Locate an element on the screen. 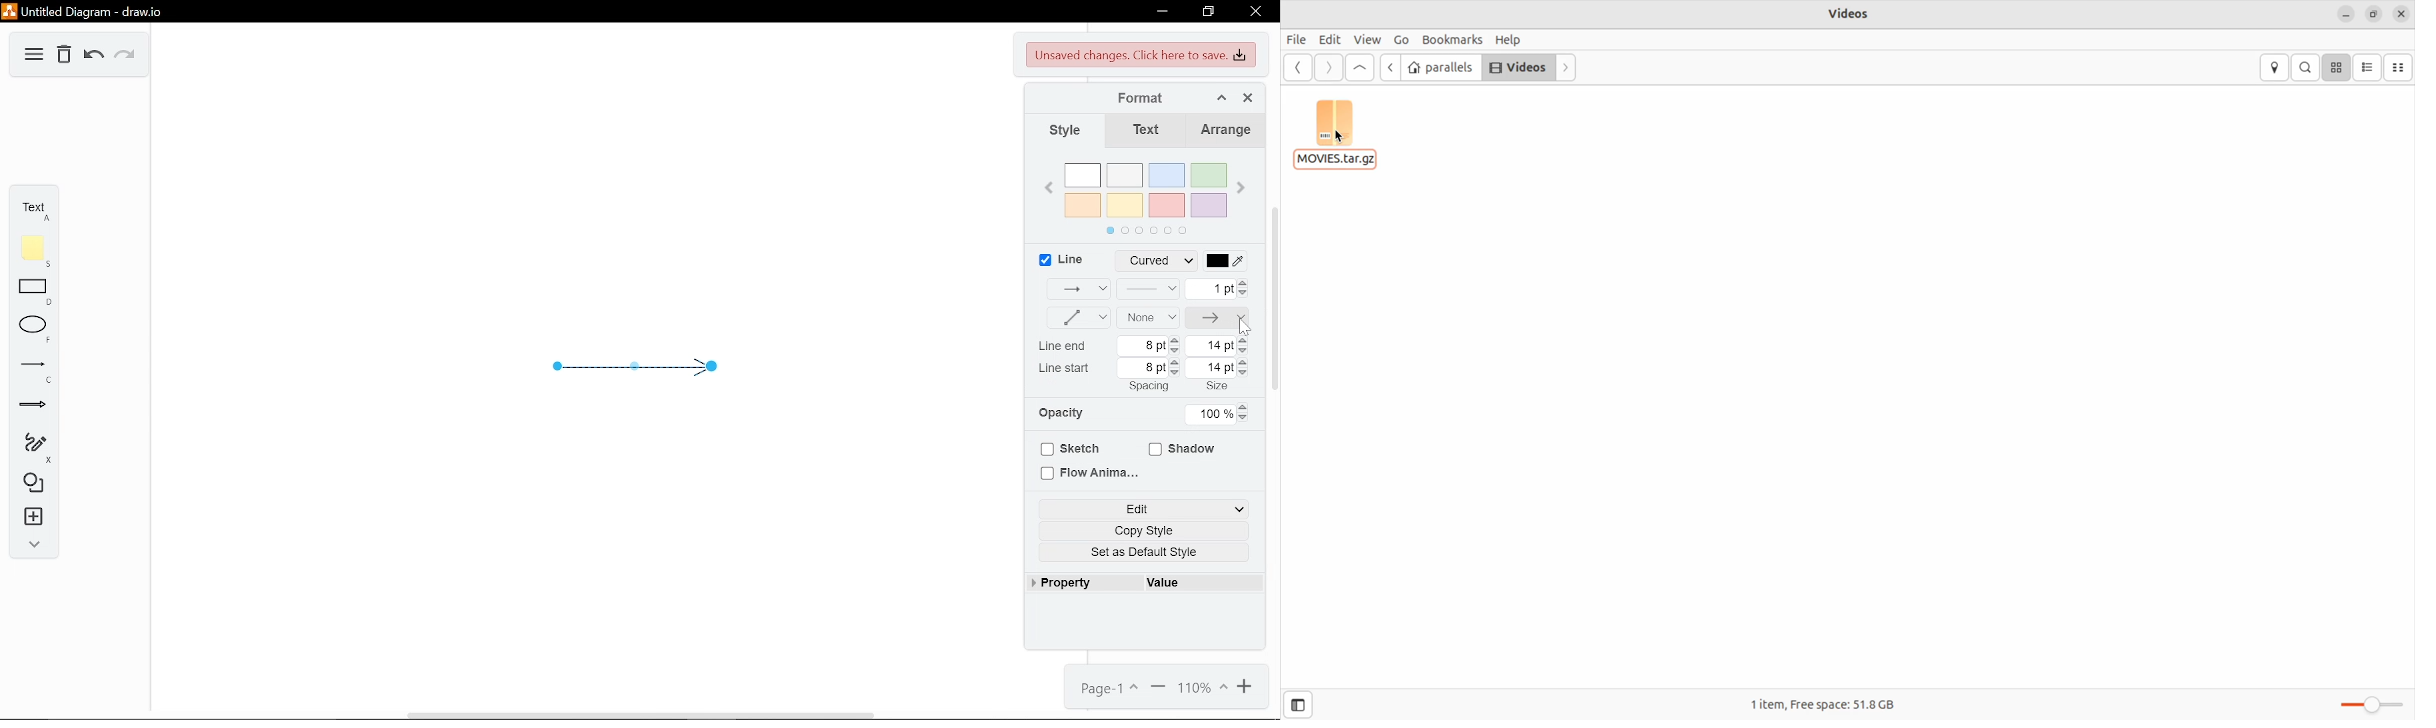  Pattern is located at coordinates (1148, 290).